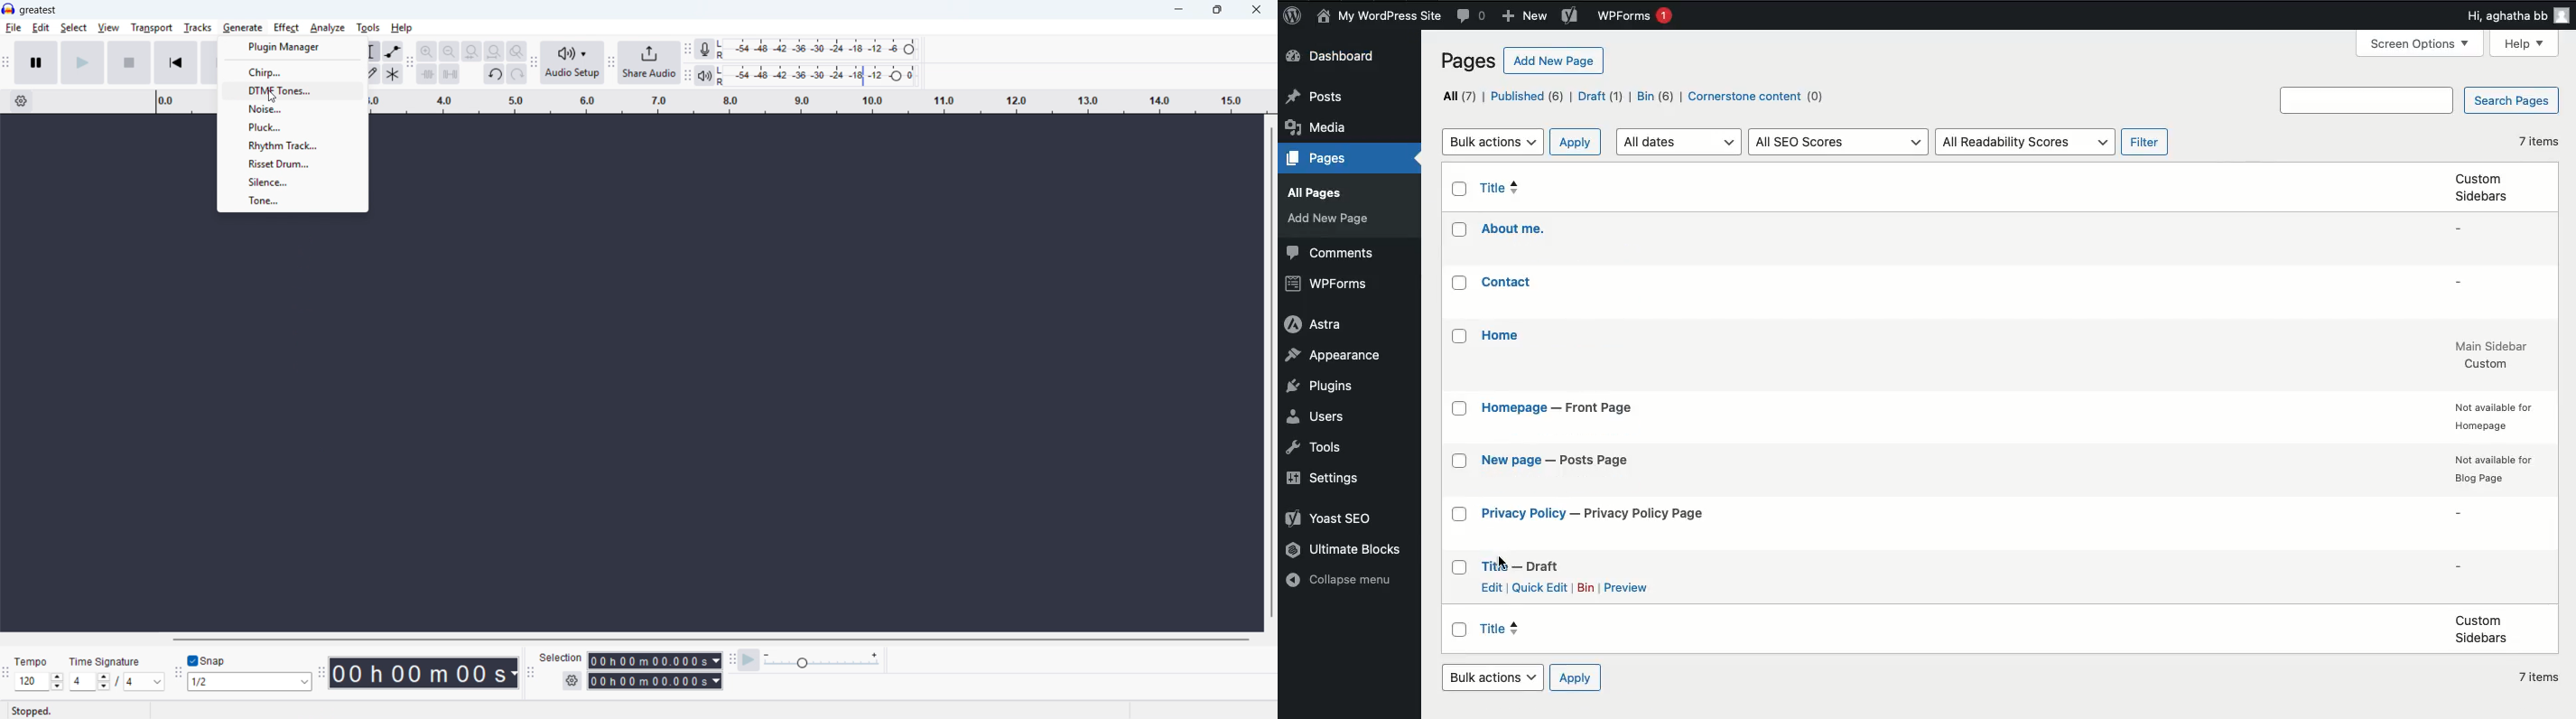 This screenshot has width=2576, height=728. I want to click on Astra, so click(1317, 327).